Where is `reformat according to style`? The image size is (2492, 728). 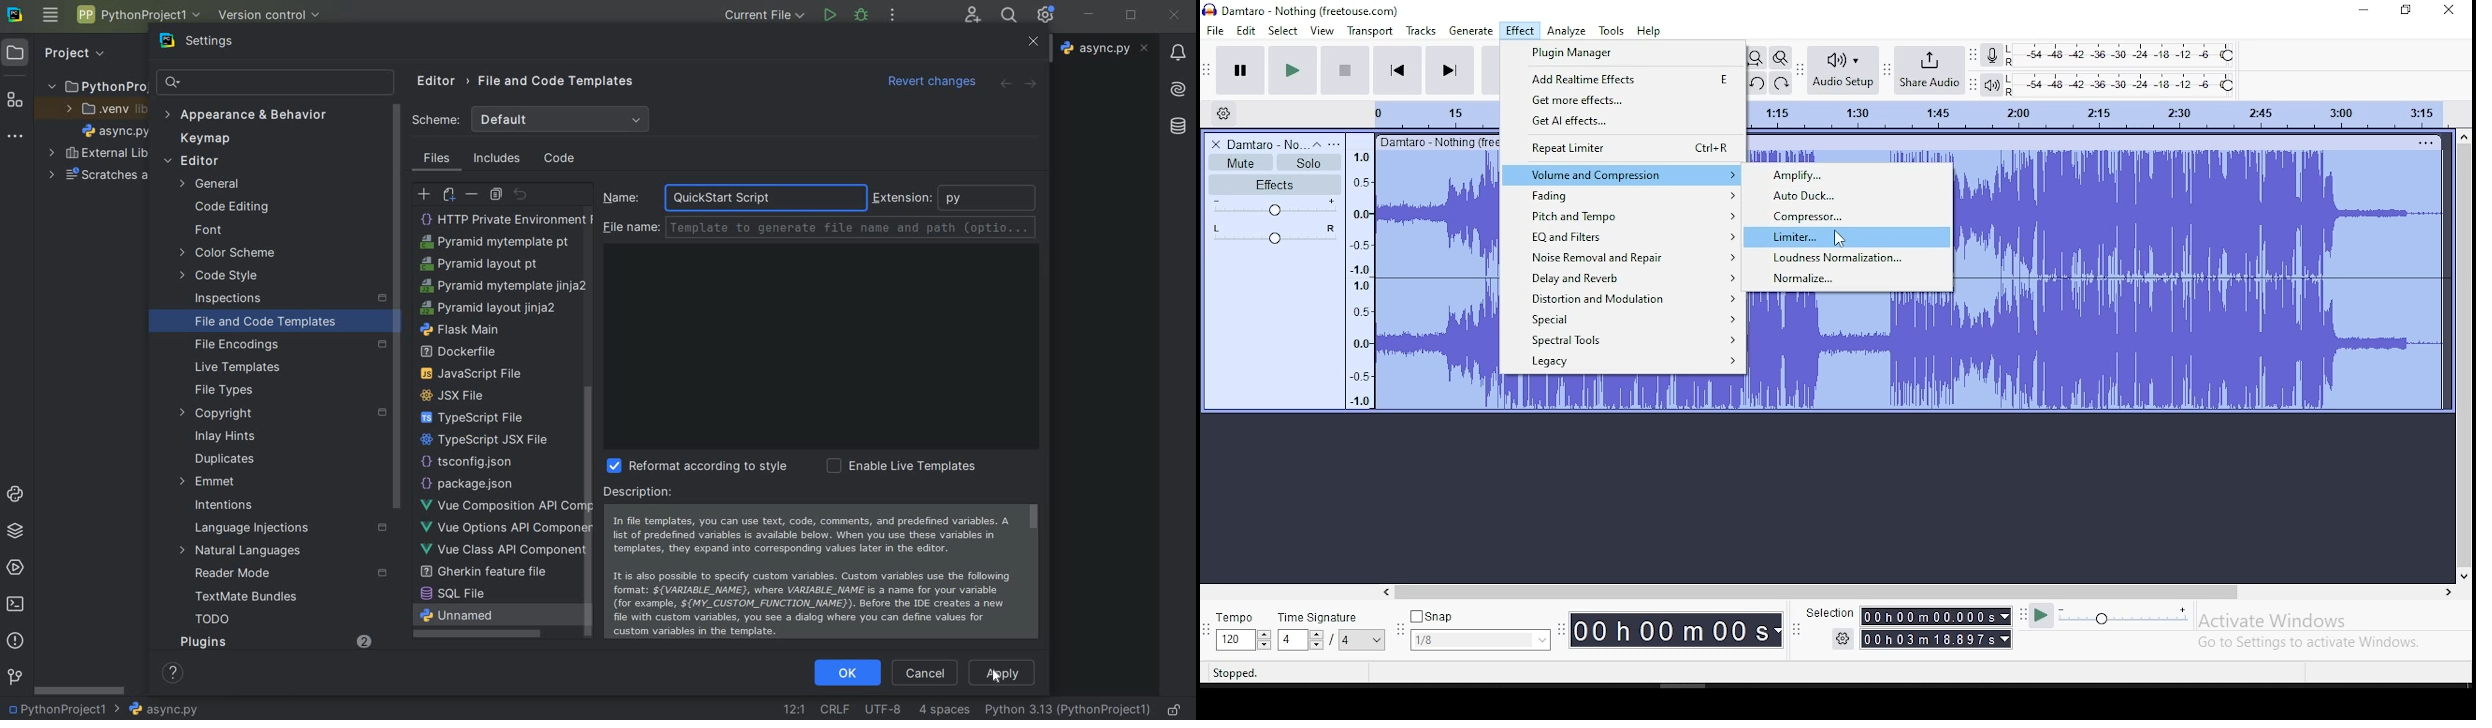 reformat according to style is located at coordinates (691, 465).